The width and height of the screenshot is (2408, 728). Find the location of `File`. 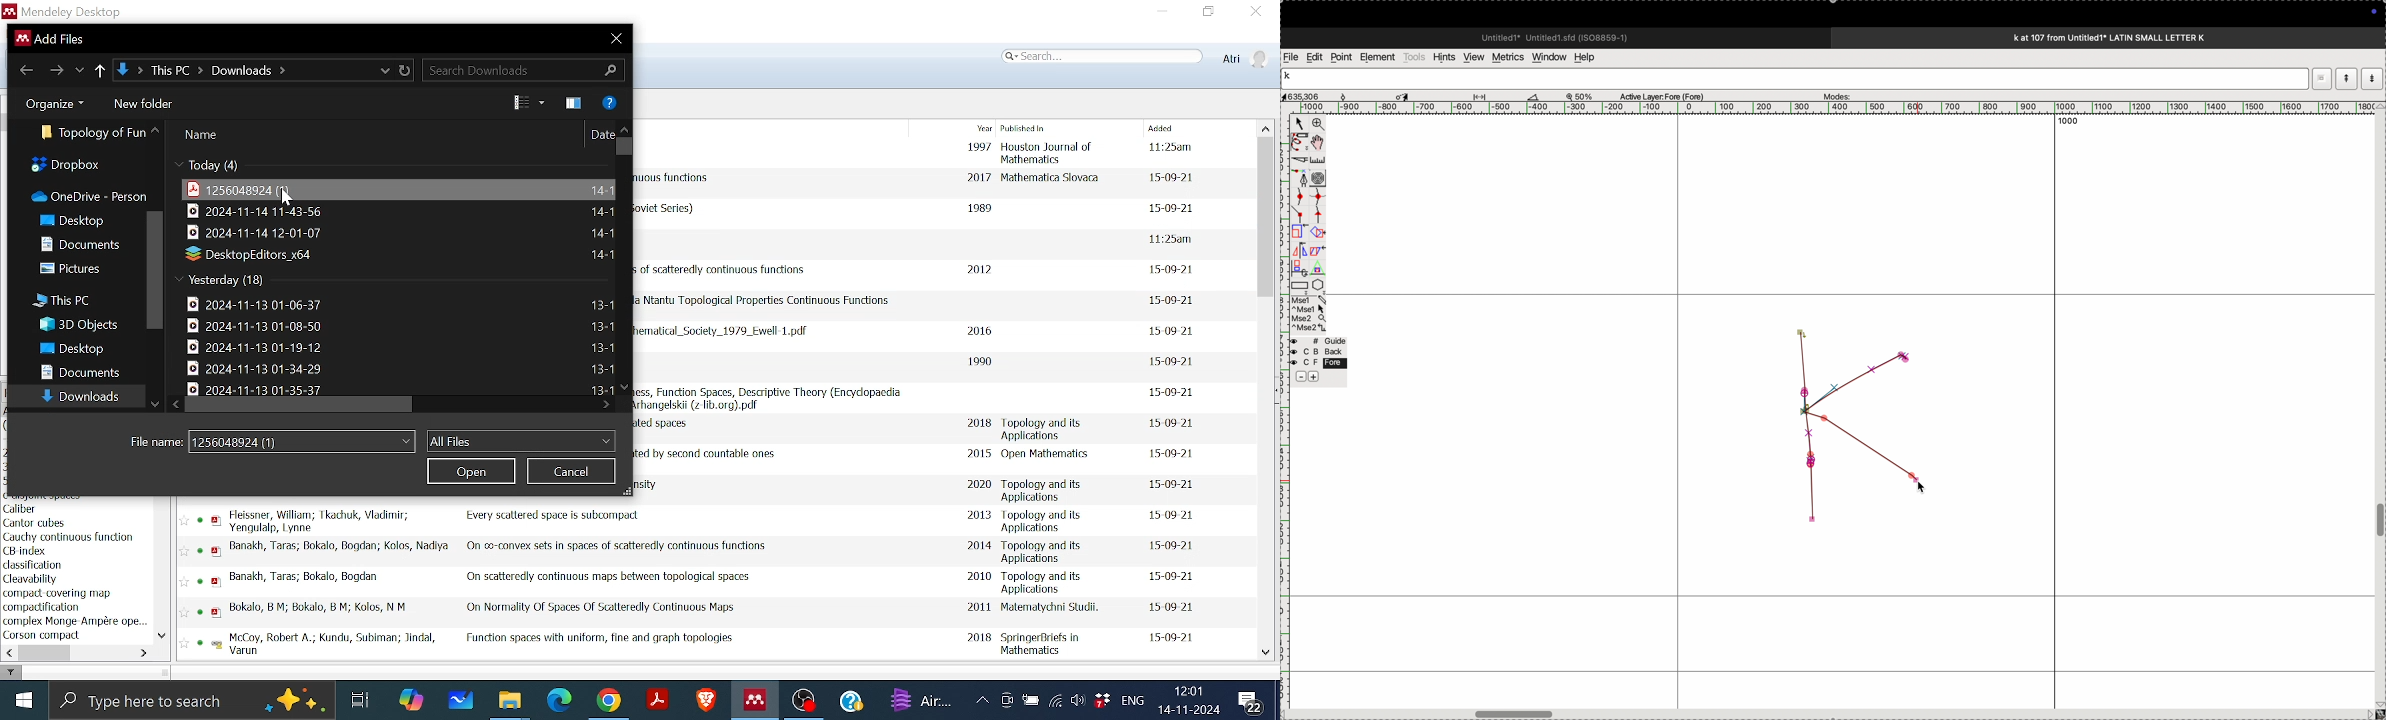

File is located at coordinates (256, 306).